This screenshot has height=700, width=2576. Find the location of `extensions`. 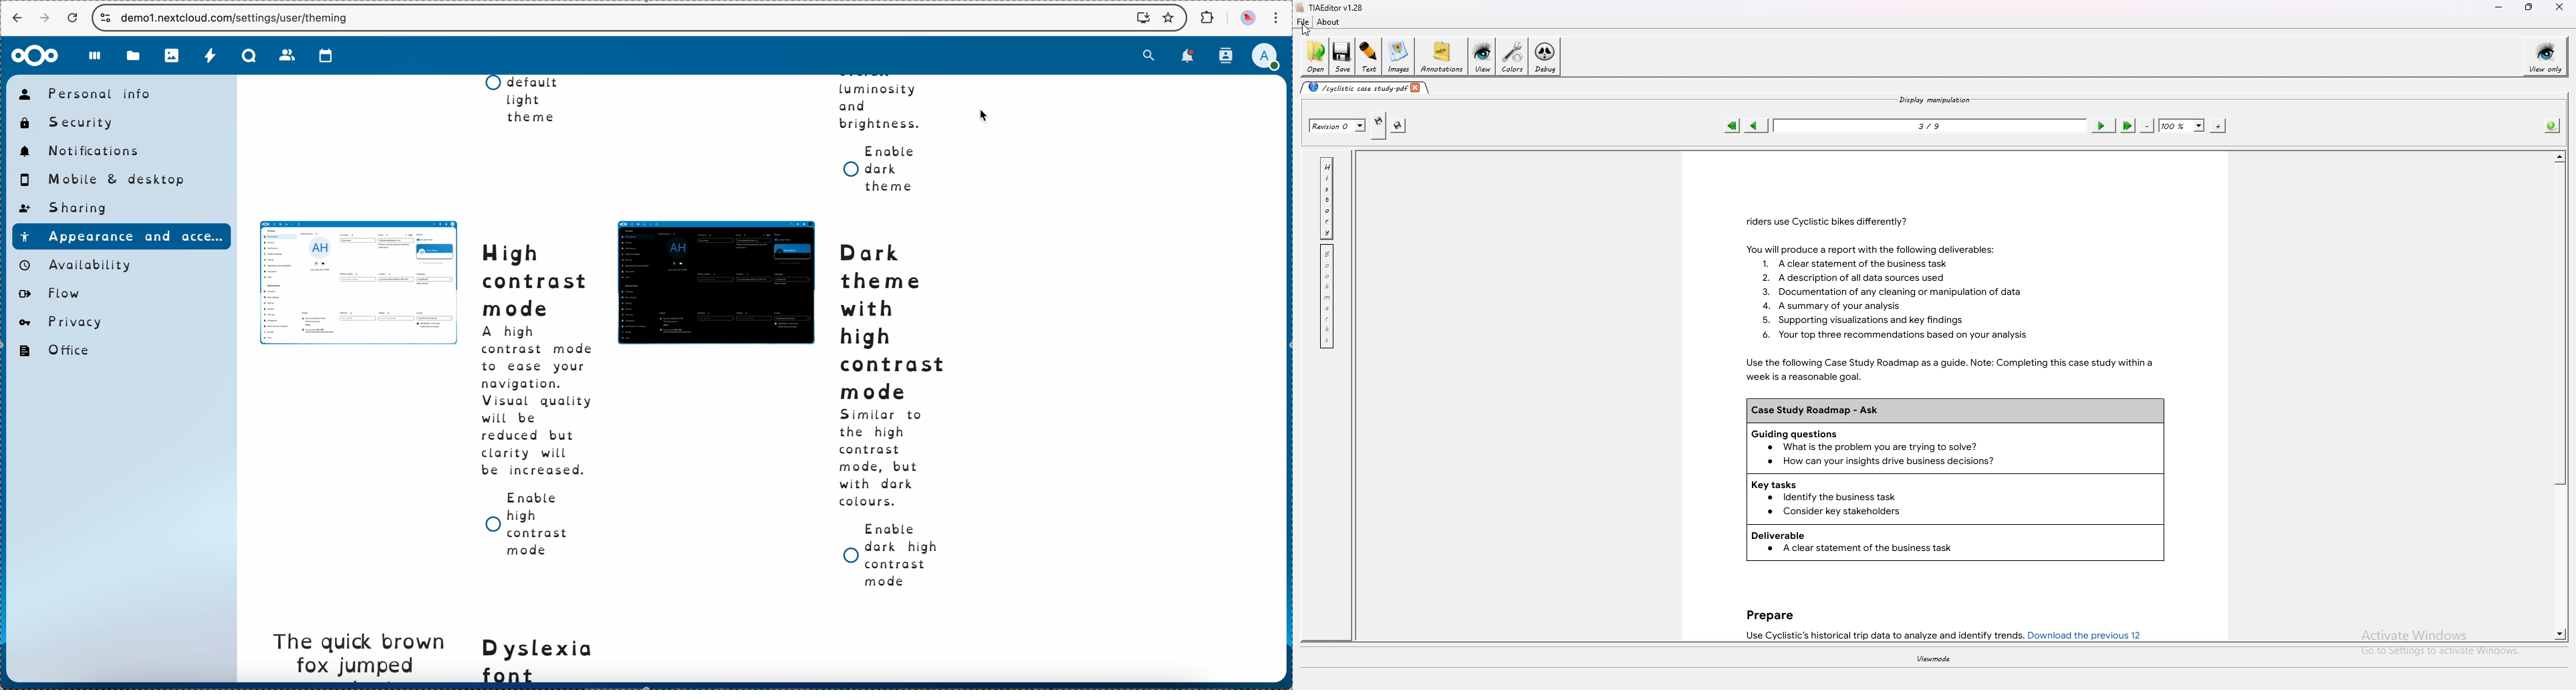

extensions is located at coordinates (1206, 18).